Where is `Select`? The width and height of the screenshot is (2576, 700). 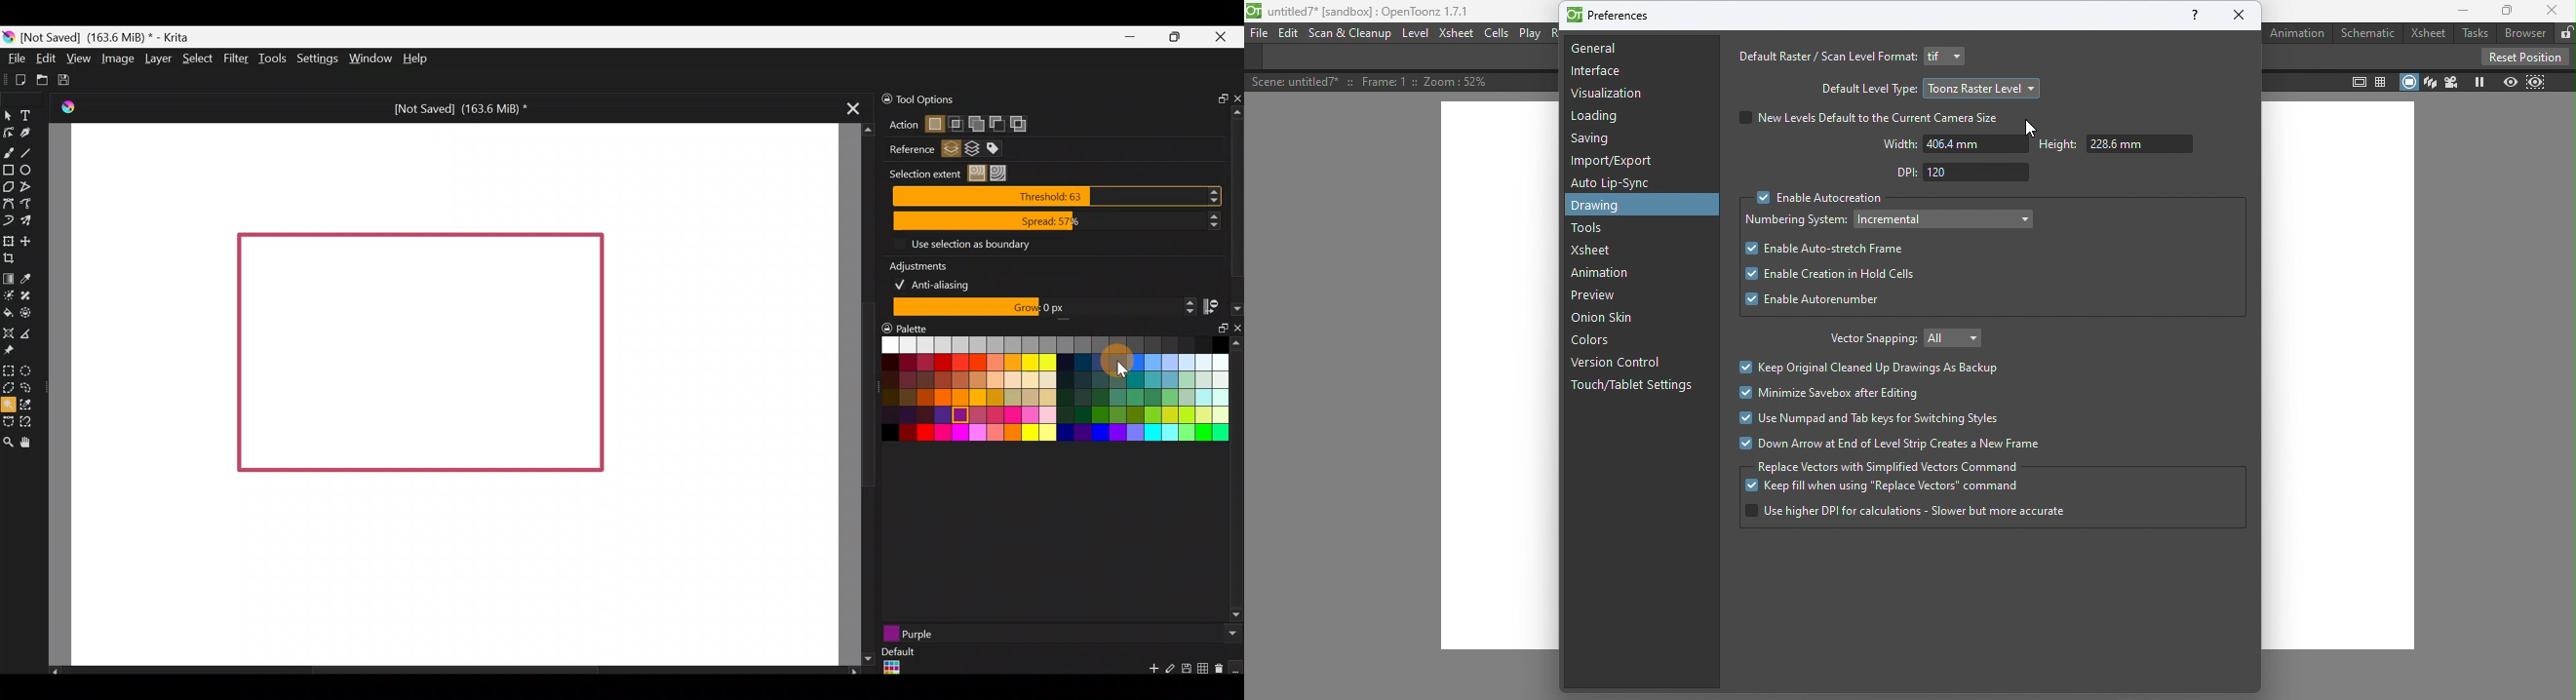
Select is located at coordinates (196, 58).